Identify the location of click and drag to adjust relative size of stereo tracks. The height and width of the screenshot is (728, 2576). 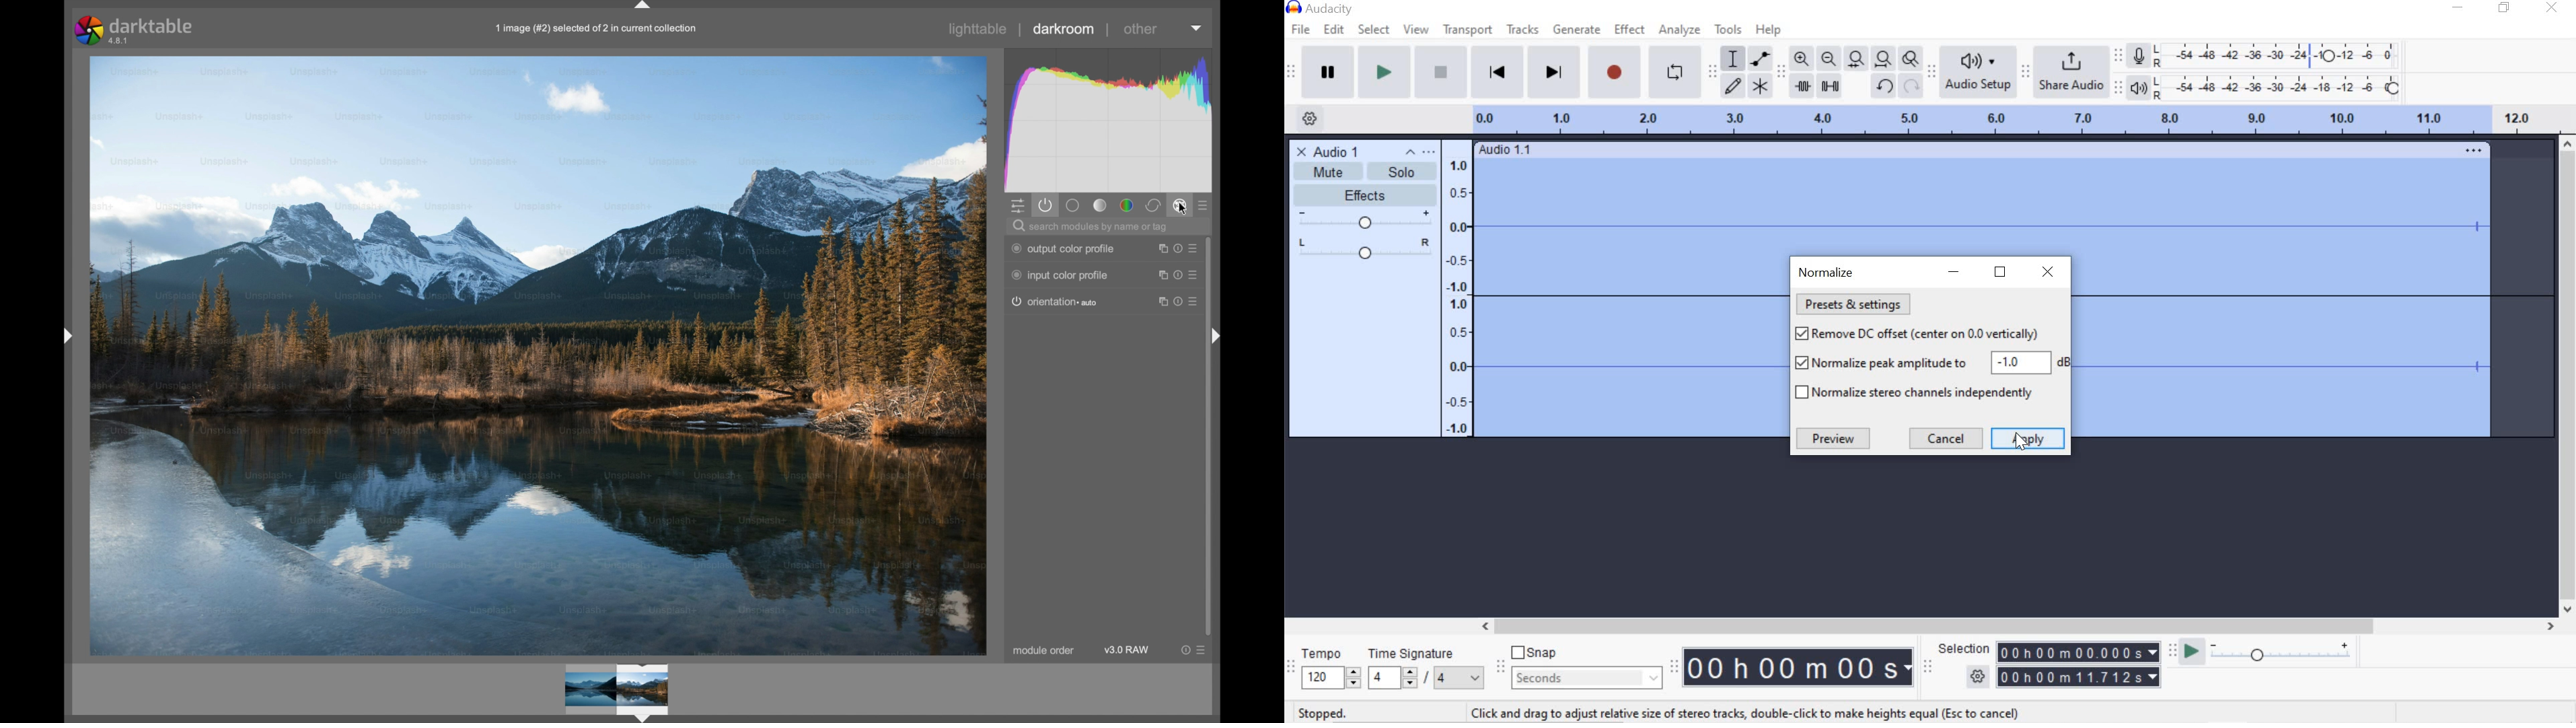
(1740, 711).